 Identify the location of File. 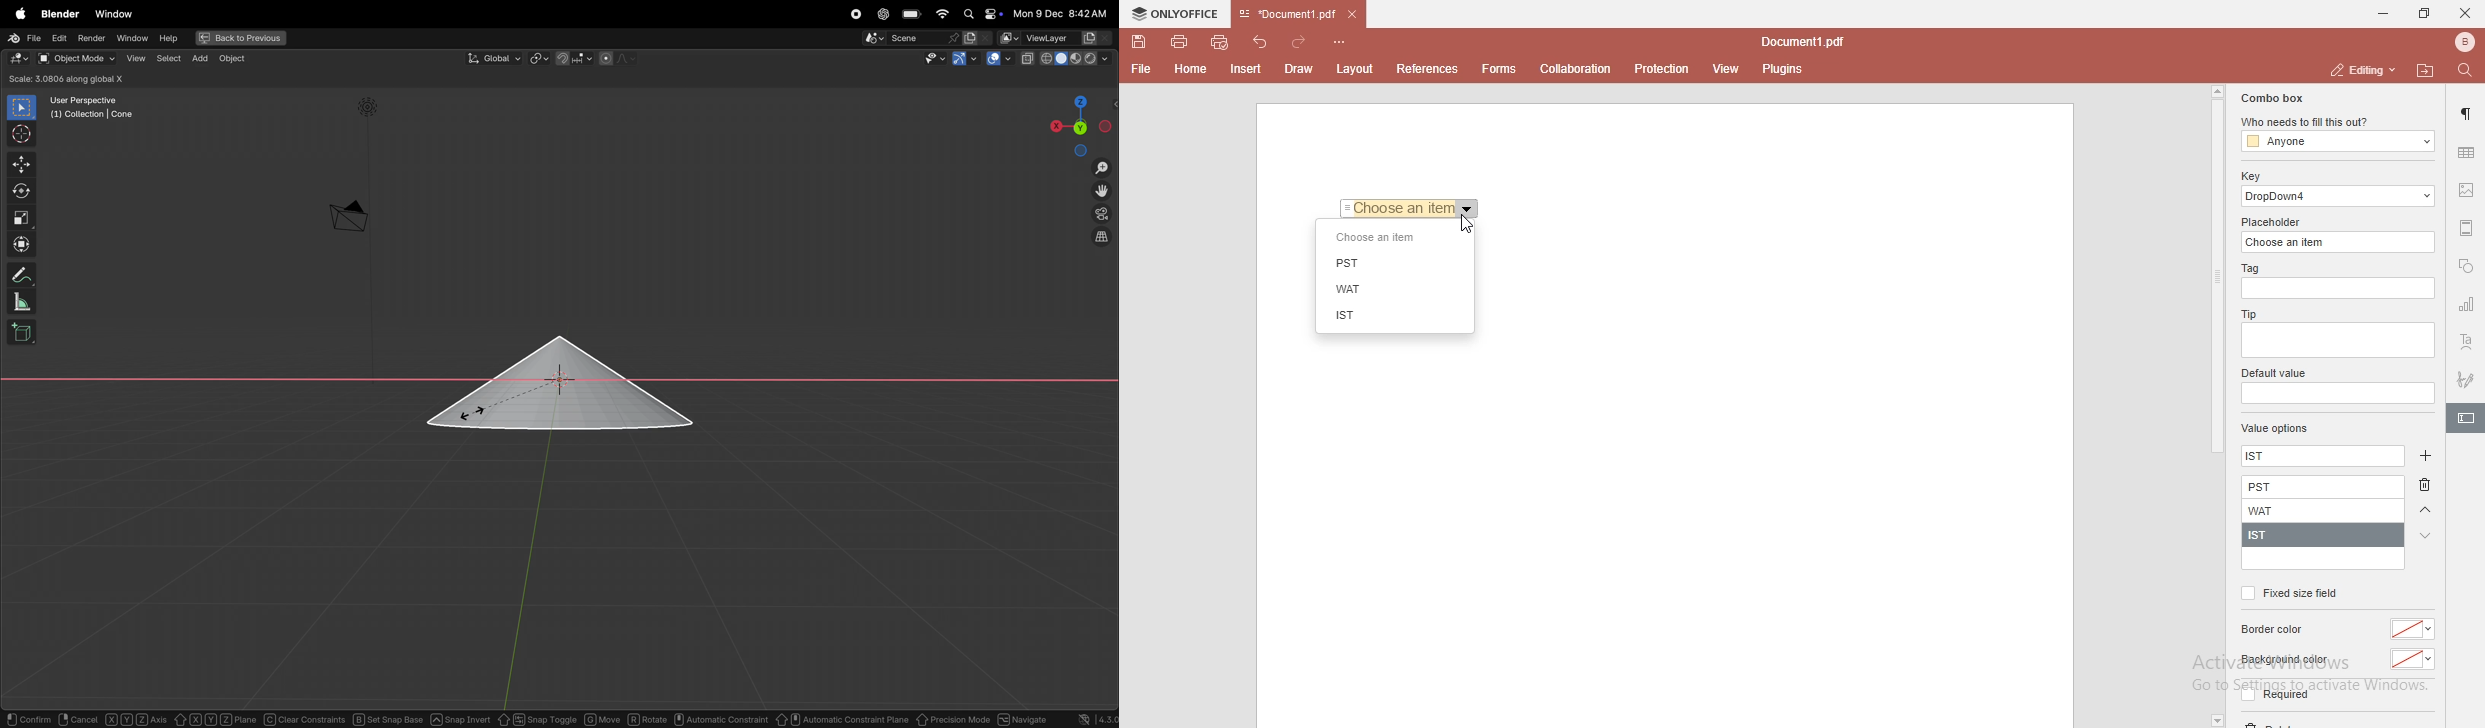
(1139, 69).